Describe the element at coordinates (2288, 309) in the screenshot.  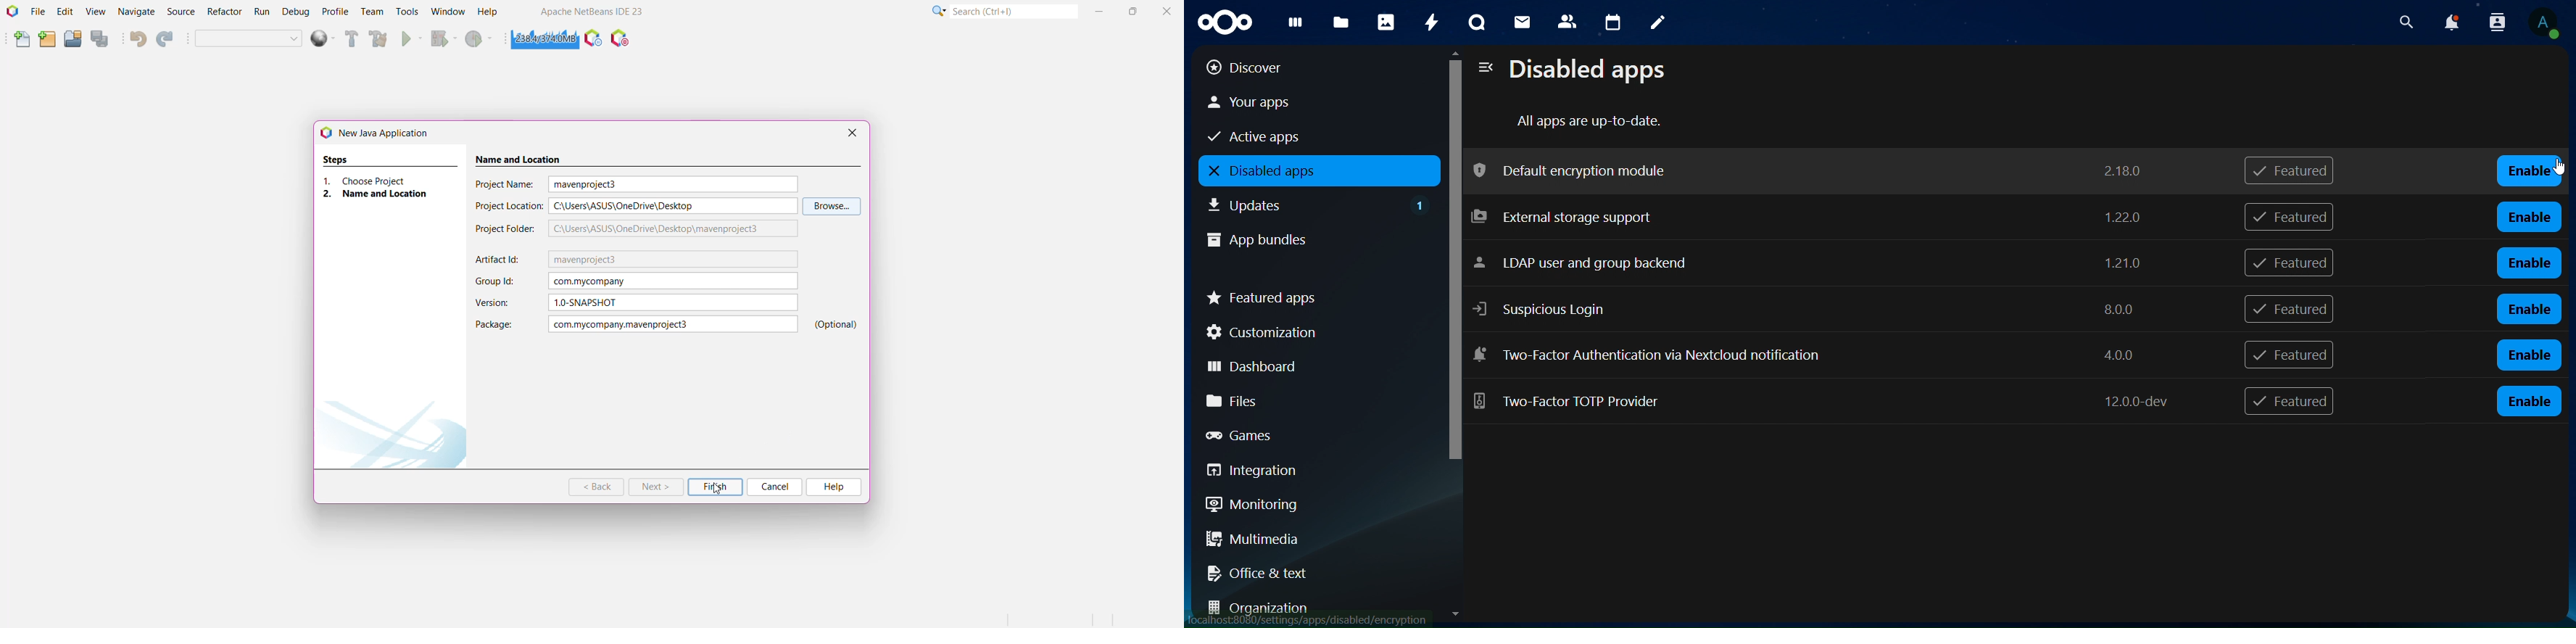
I see `featured` at that location.